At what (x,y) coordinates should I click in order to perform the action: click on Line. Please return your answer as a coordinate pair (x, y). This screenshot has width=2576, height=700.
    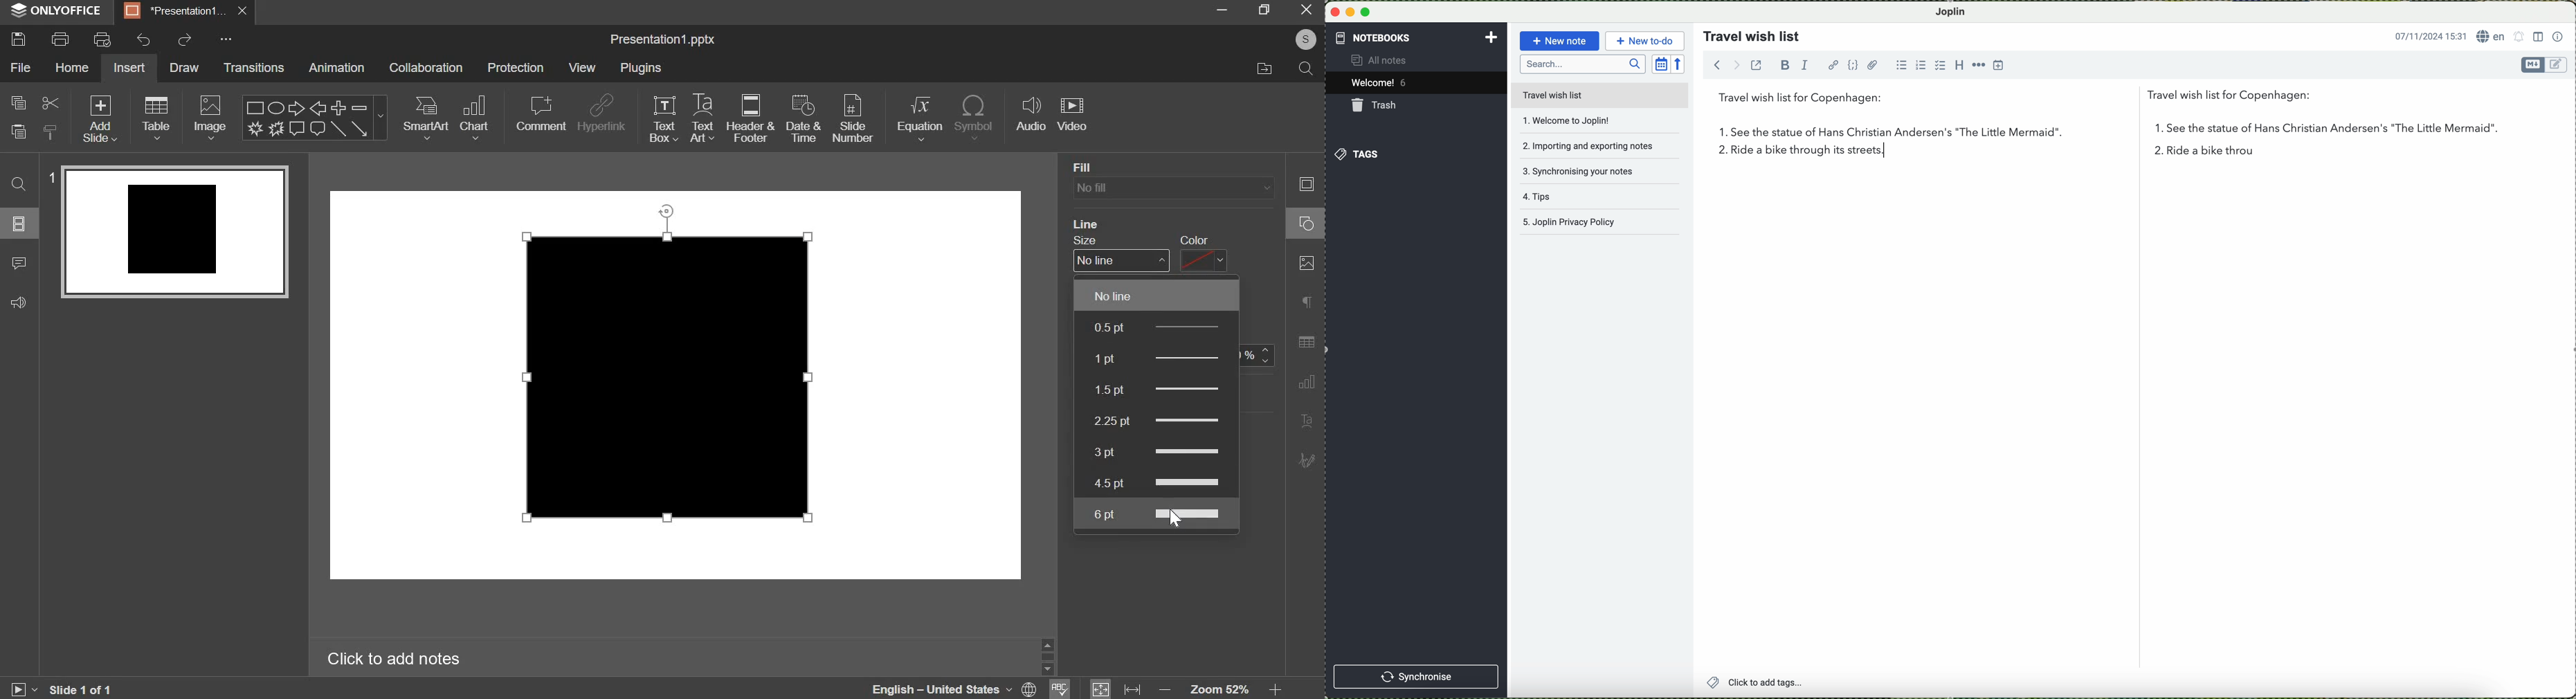
    Looking at the image, I should click on (1094, 221).